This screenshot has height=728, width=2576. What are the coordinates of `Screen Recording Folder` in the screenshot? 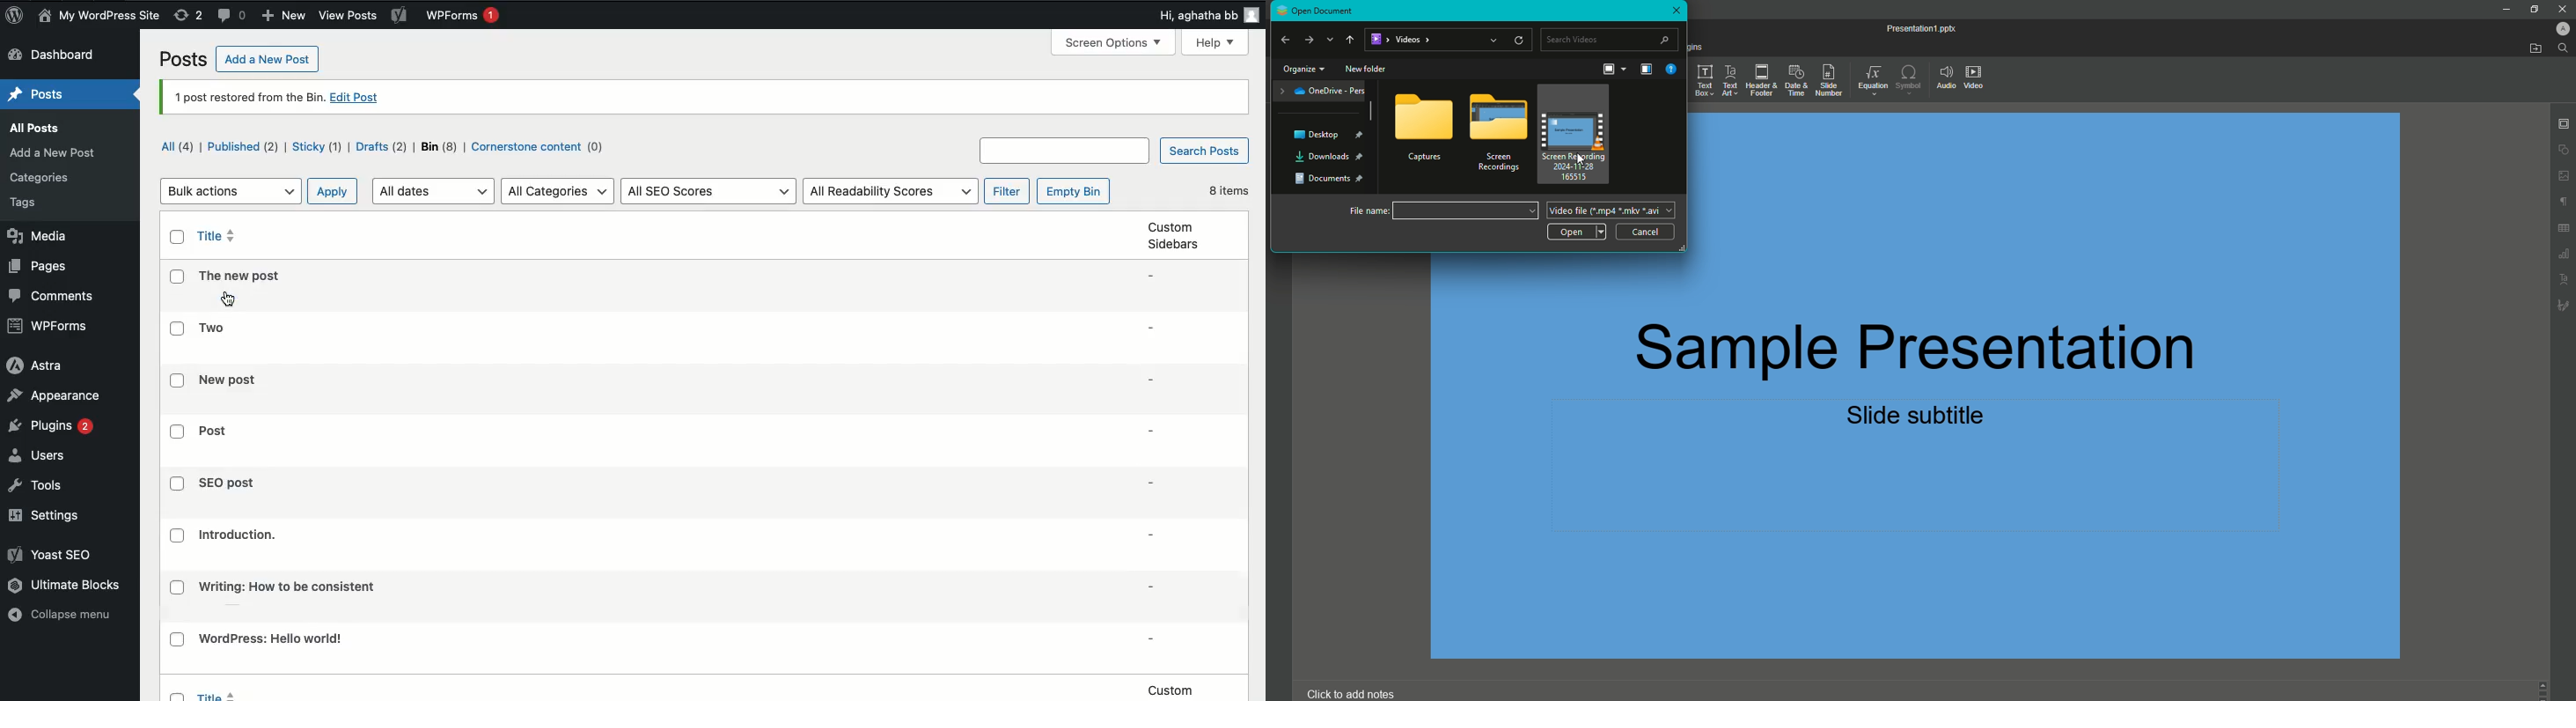 It's located at (1497, 137).